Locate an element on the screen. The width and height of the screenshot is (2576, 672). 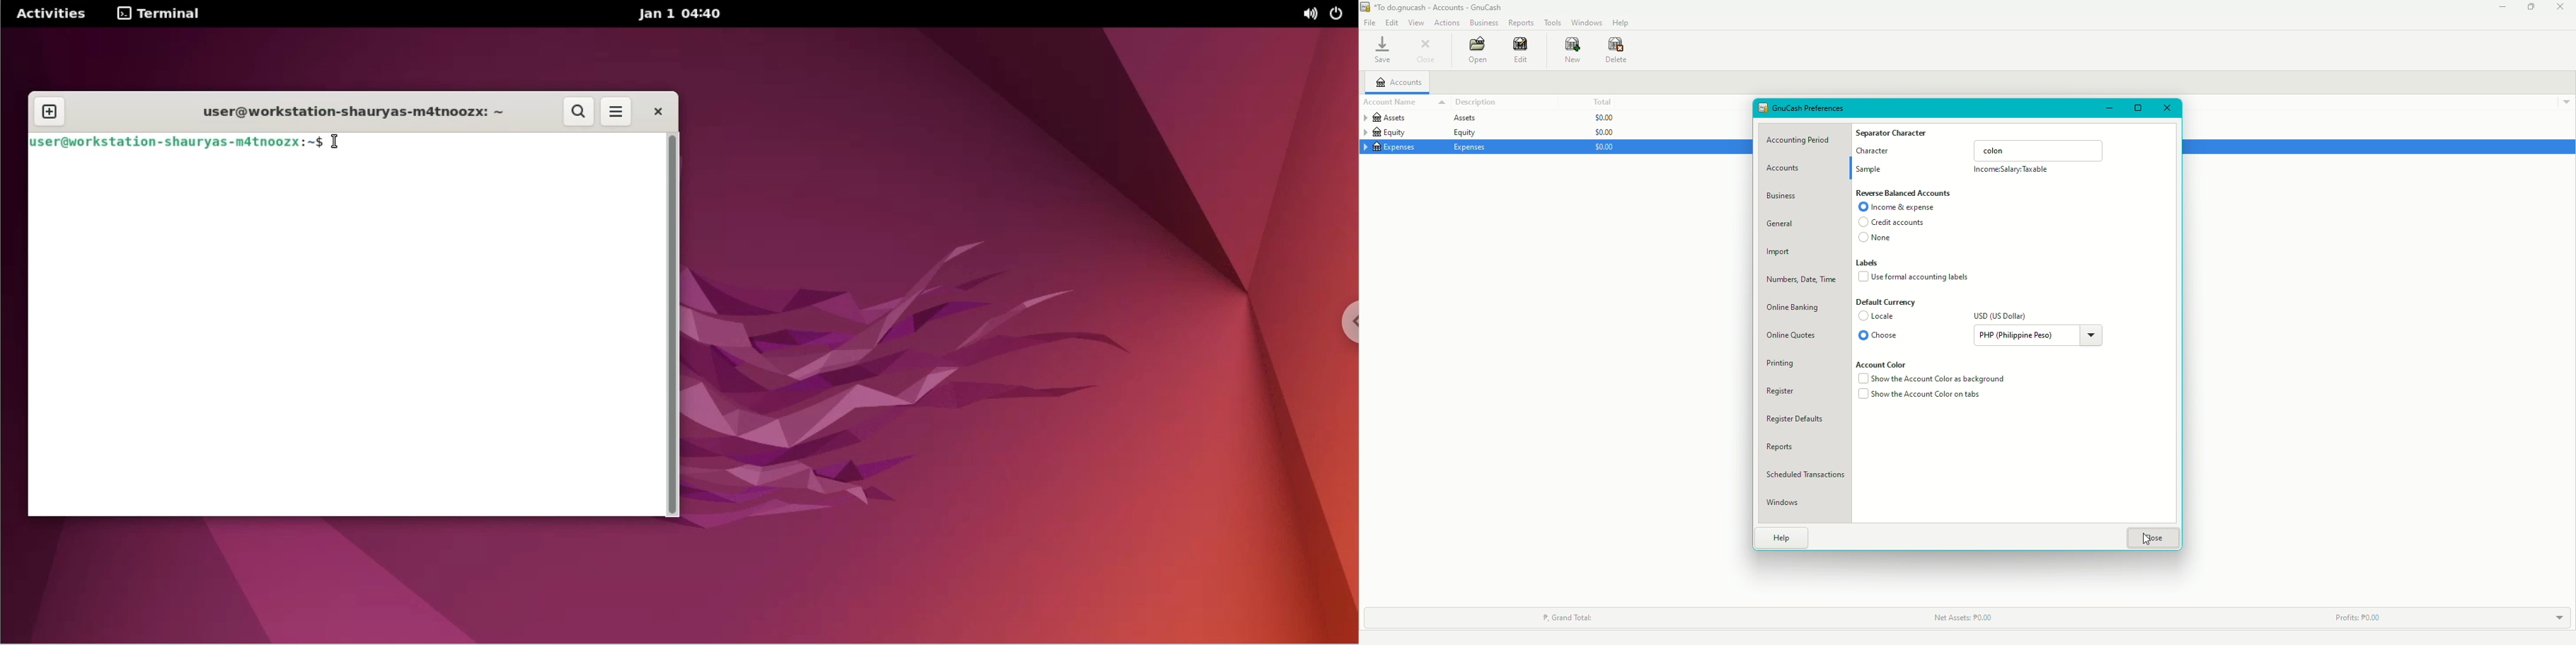
File is located at coordinates (1369, 22).